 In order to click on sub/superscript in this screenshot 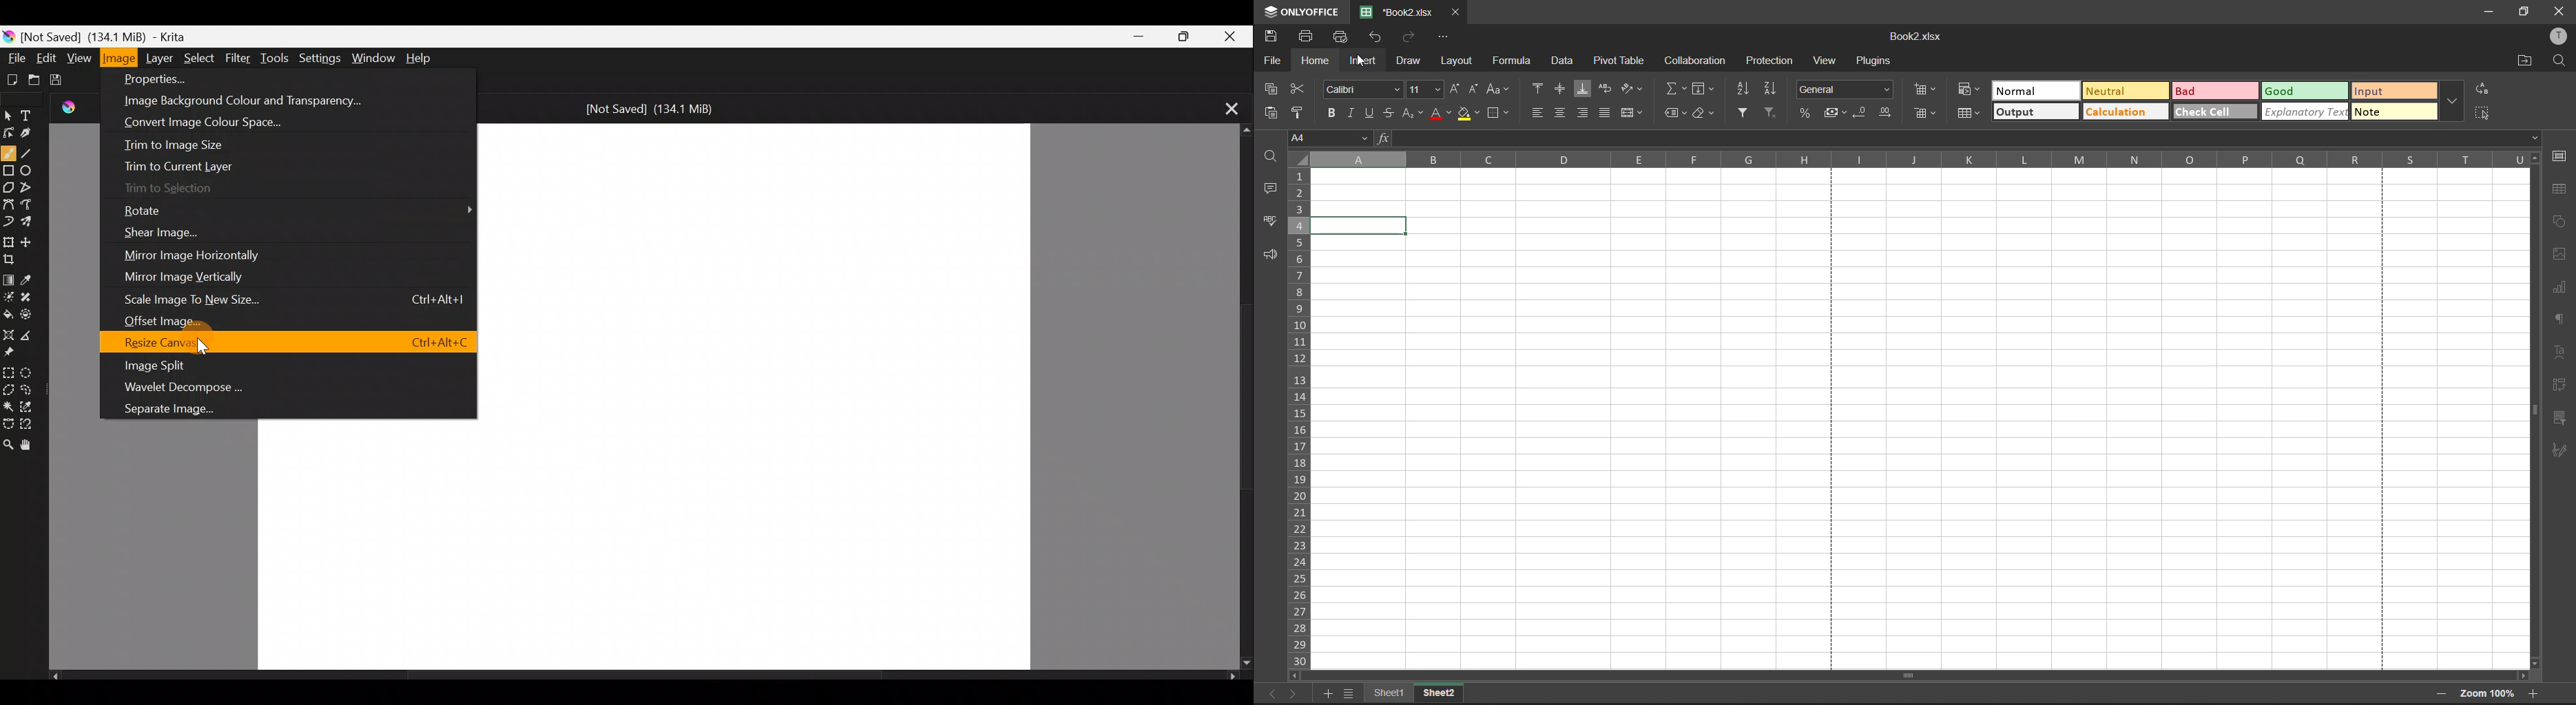, I will do `click(1413, 114)`.